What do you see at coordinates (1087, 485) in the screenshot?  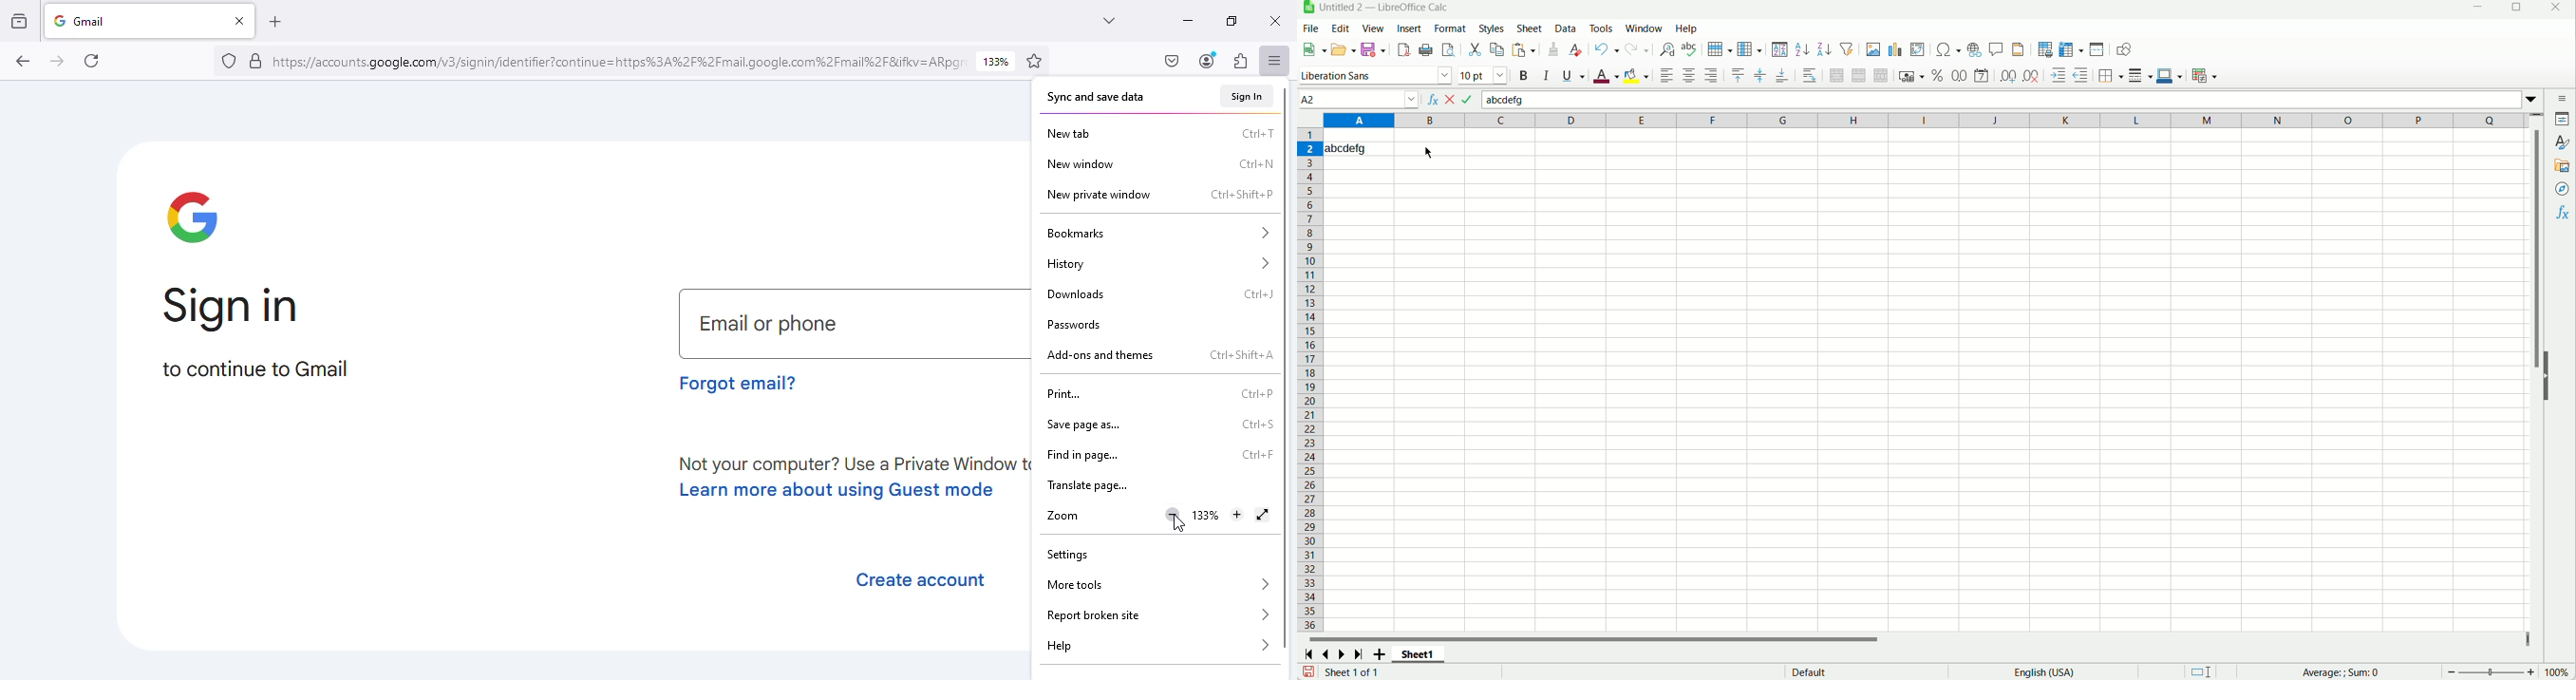 I see `translate page...` at bounding box center [1087, 485].